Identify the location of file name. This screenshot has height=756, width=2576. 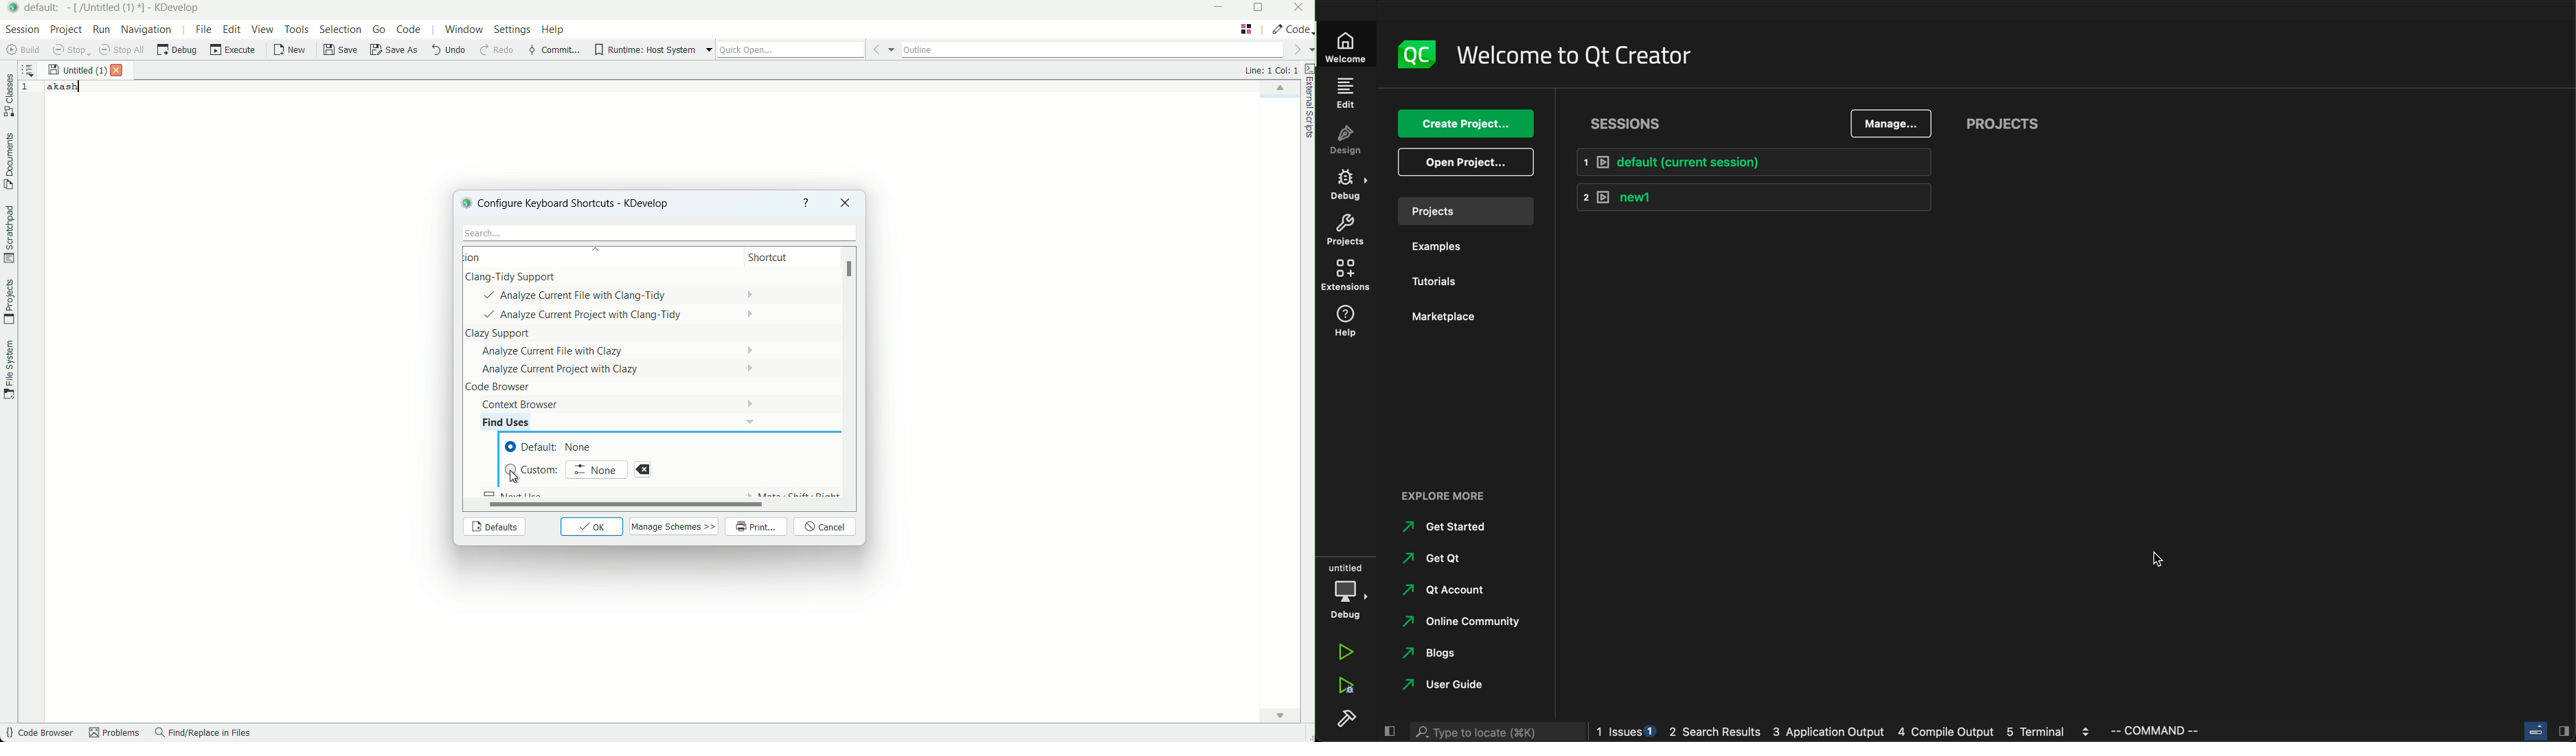
(108, 8).